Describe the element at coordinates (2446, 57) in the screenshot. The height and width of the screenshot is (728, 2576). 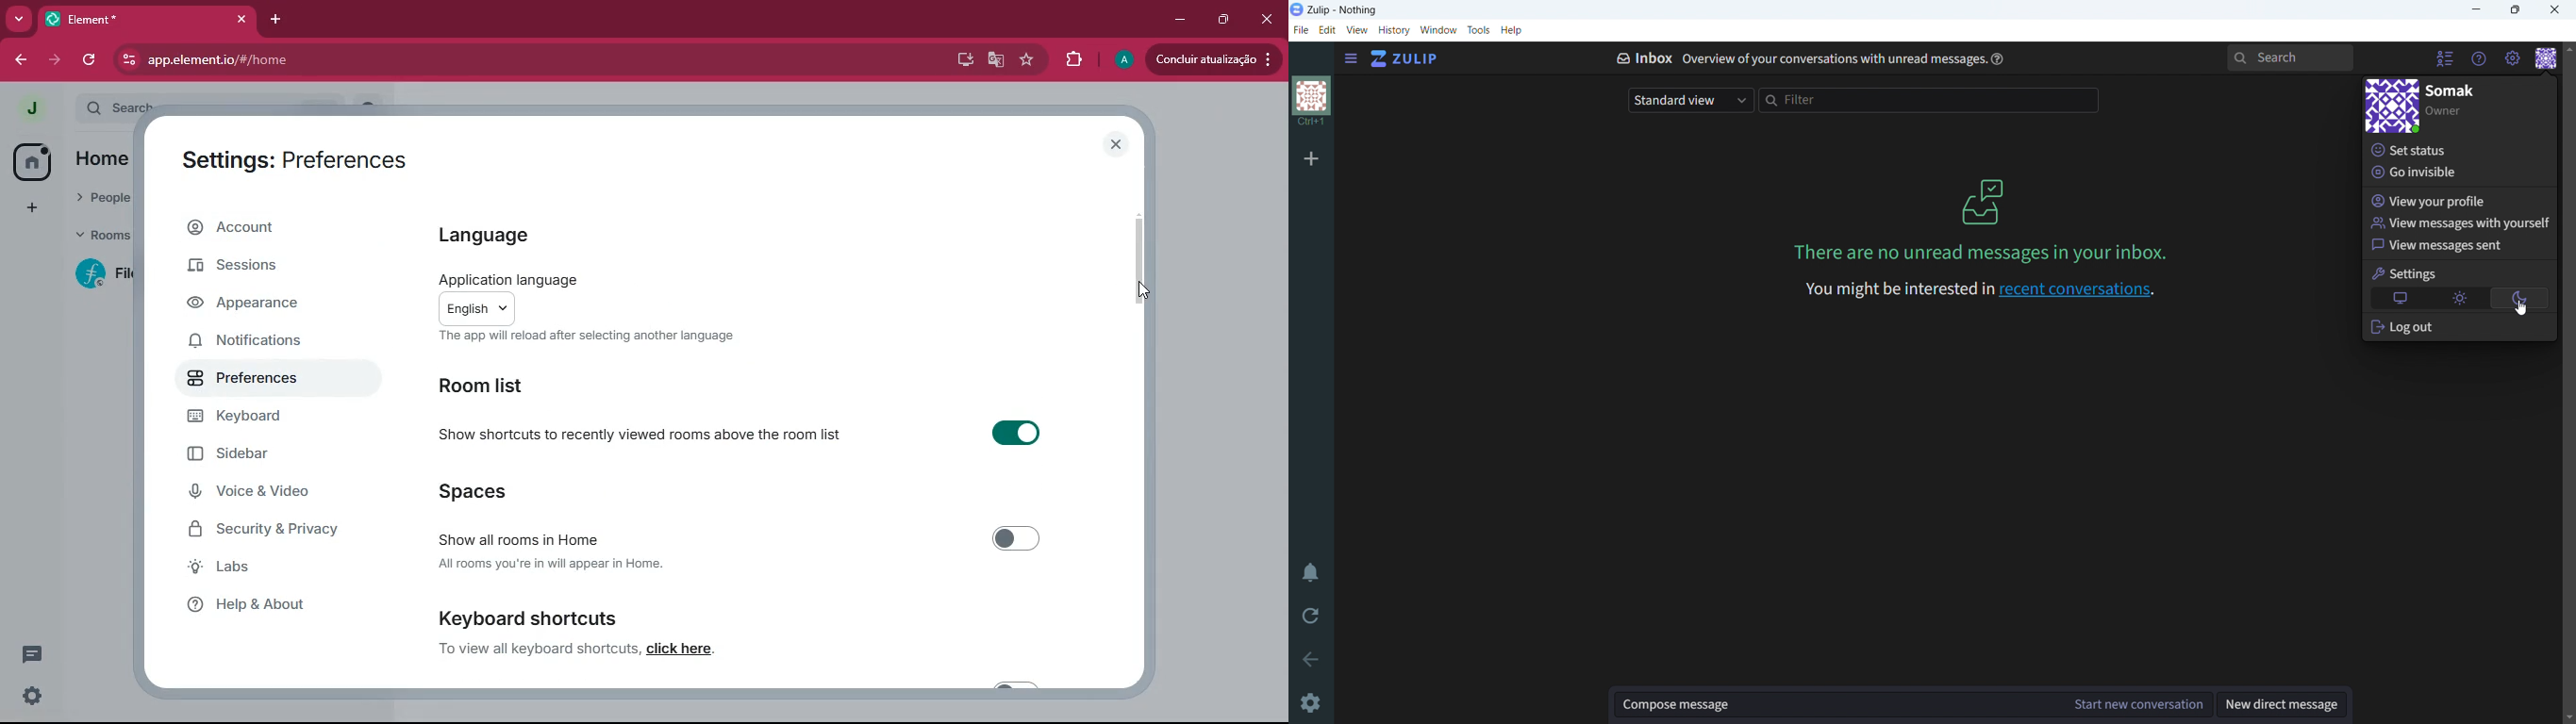
I see `hide user list` at that location.